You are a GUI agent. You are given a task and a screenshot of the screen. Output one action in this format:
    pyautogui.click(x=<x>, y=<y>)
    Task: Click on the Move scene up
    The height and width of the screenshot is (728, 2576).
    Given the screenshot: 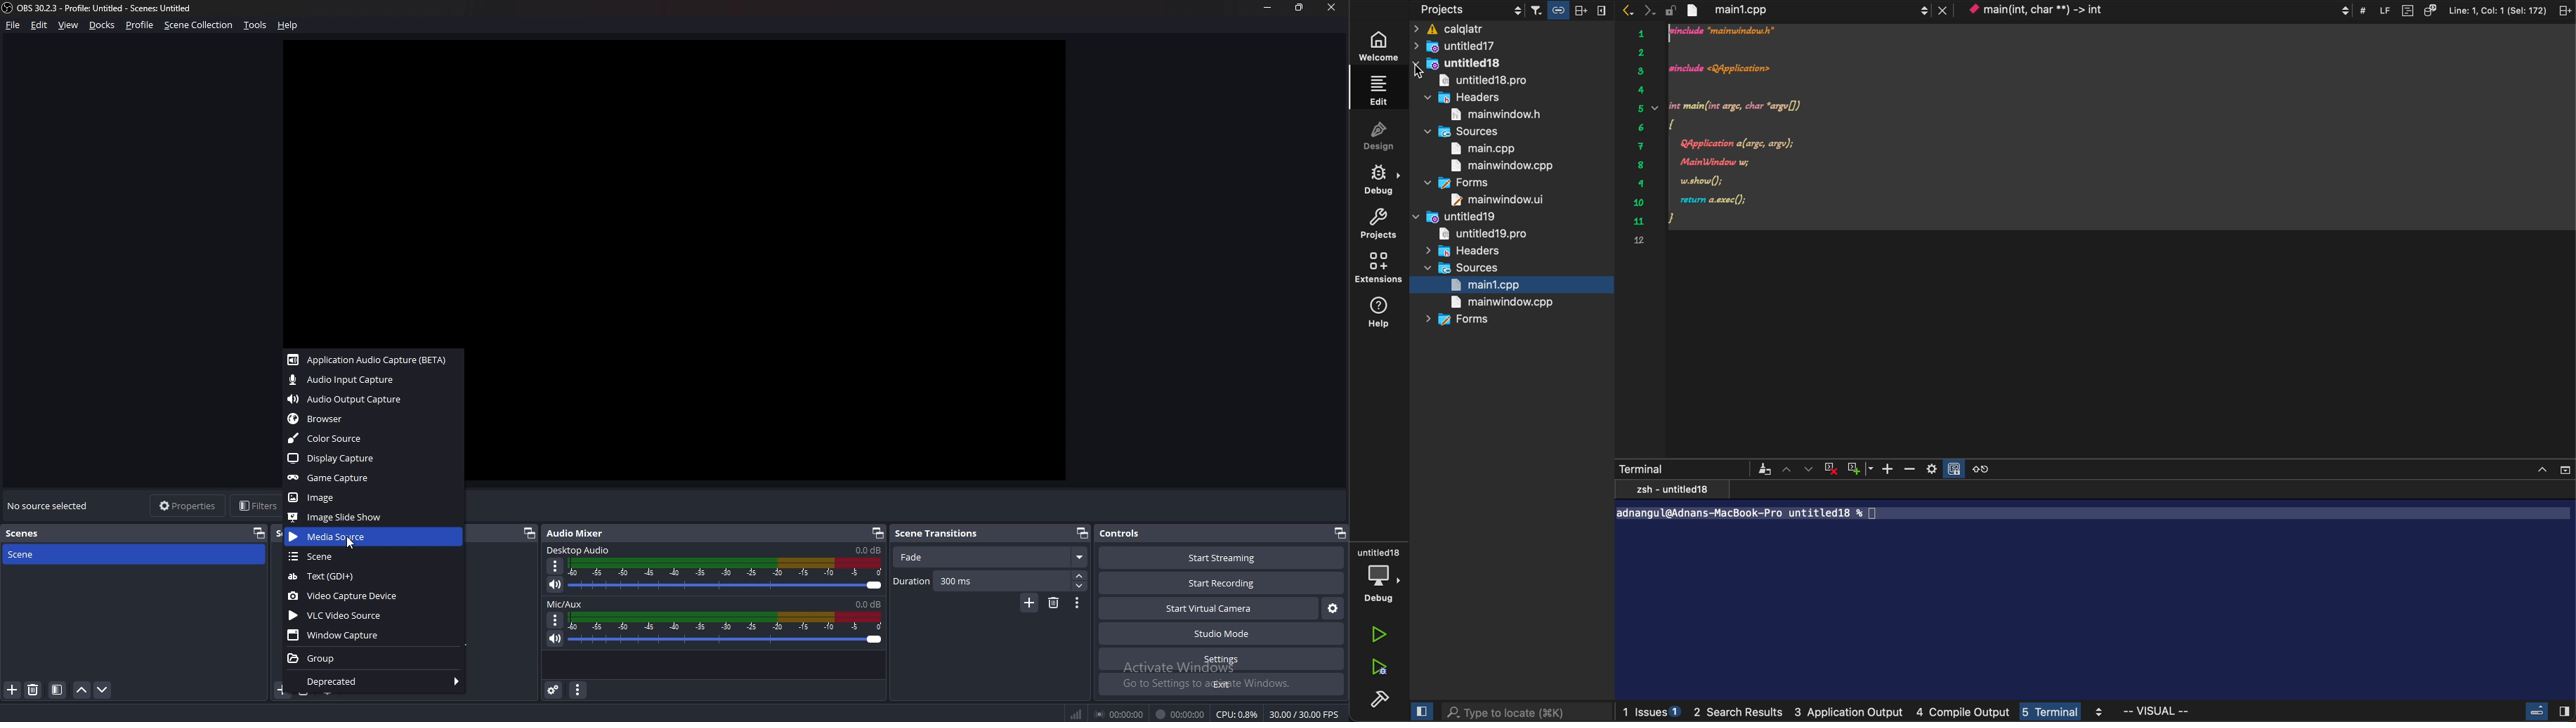 What is the action you would take?
    pyautogui.click(x=81, y=692)
    